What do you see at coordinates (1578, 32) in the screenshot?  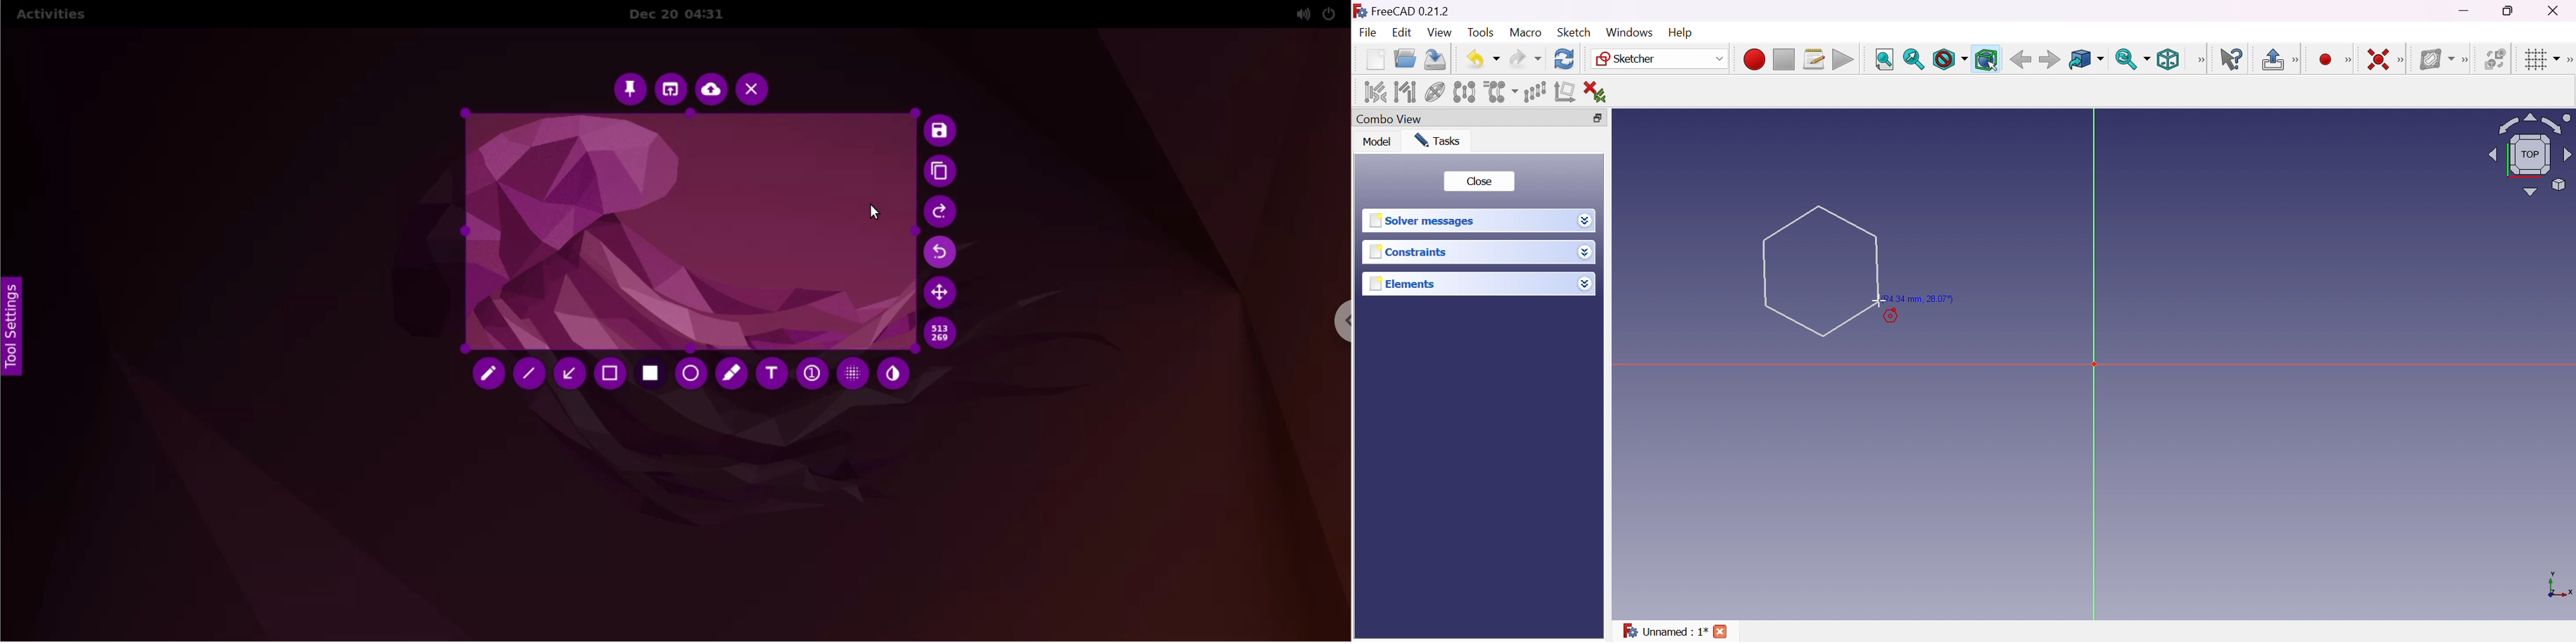 I see `Sketch` at bounding box center [1578, 32].